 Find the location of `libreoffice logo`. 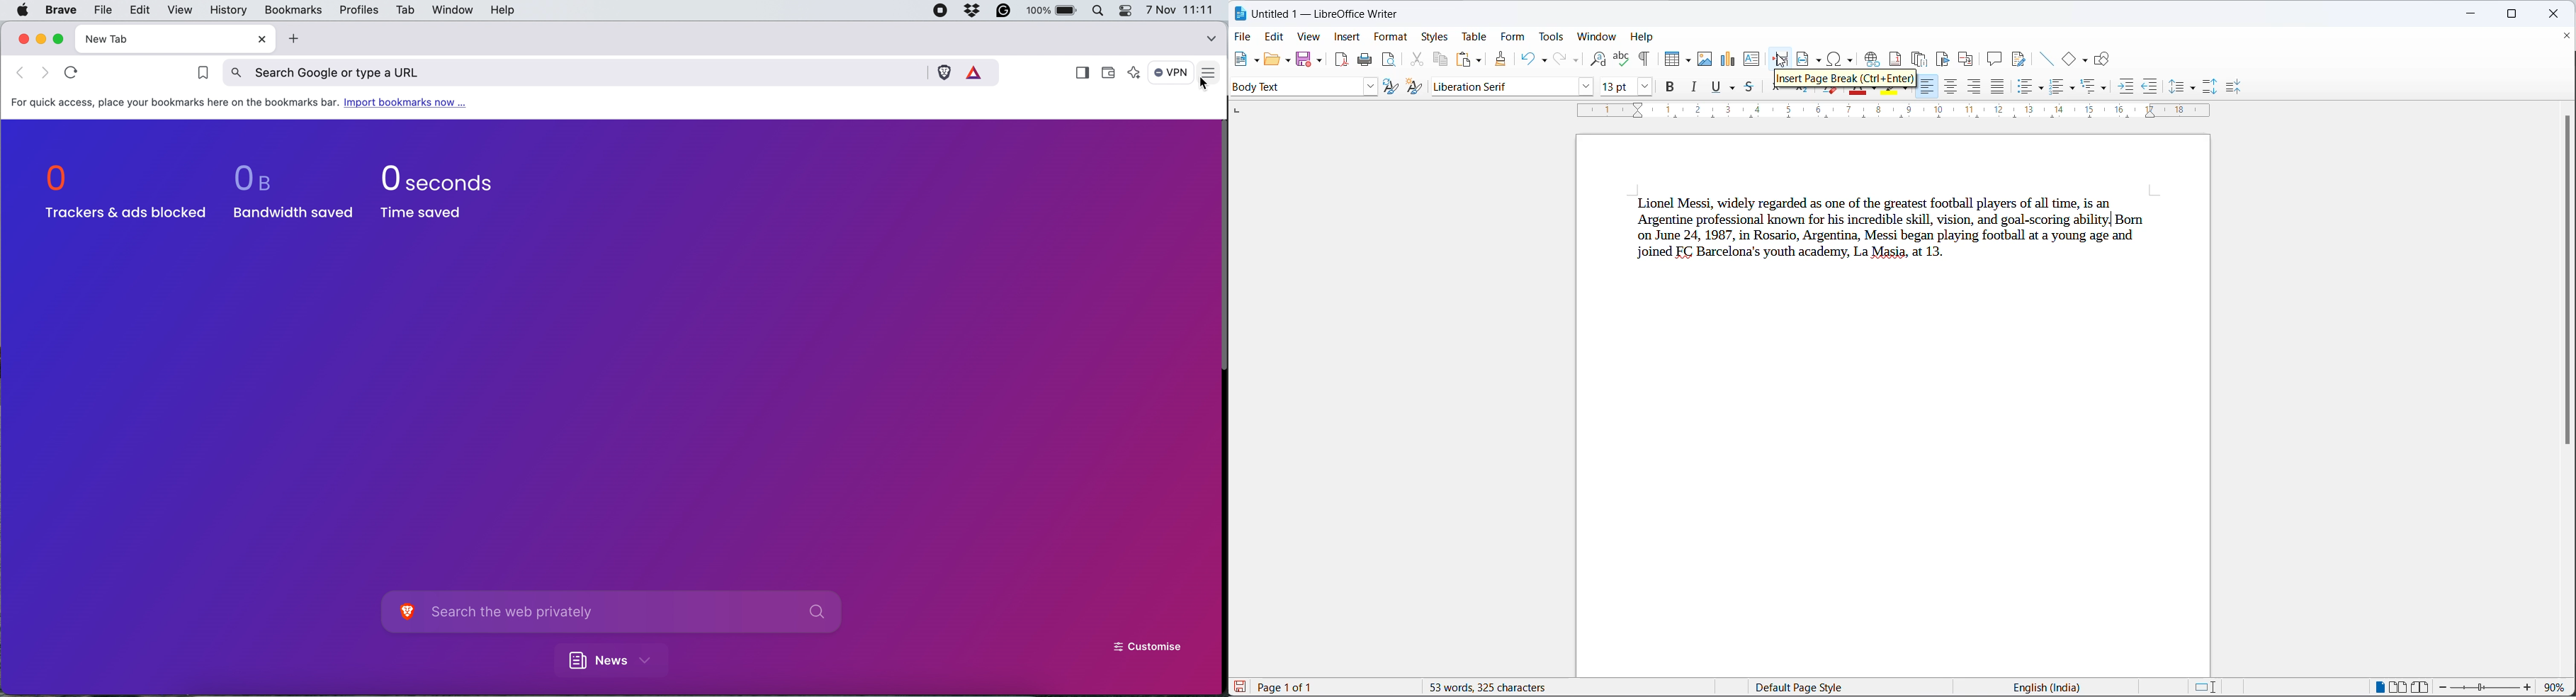

libreoffice logo is located at coordinates (1239, 12).